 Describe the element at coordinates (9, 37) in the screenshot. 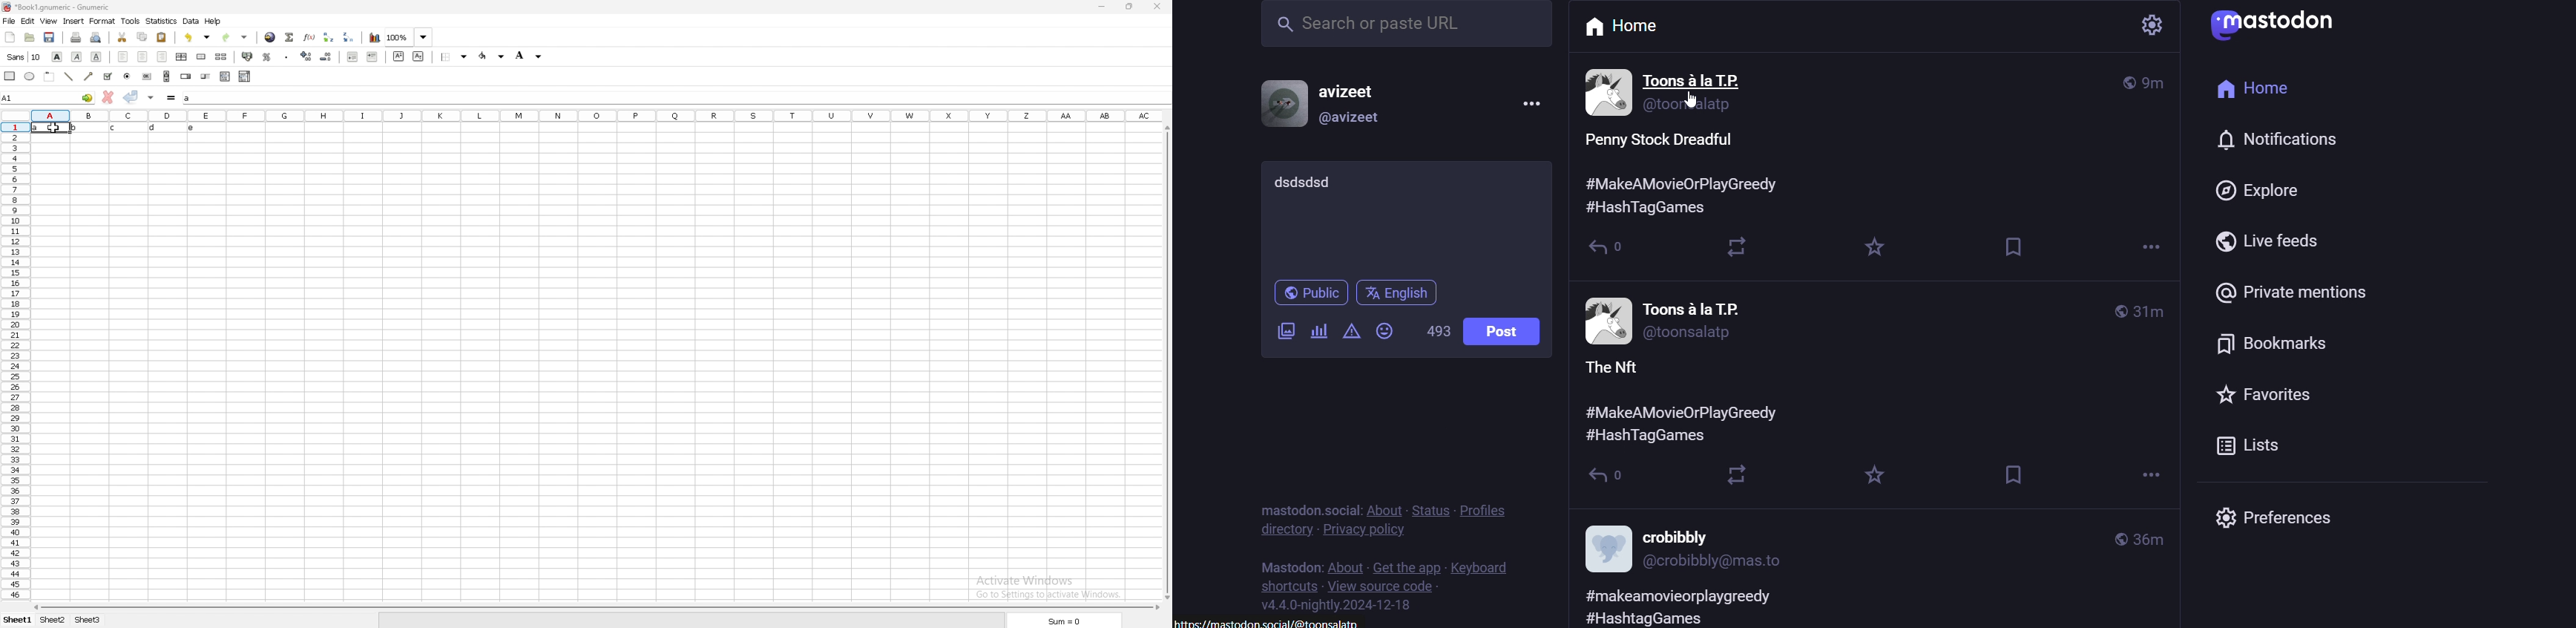

I see `new` at that location.